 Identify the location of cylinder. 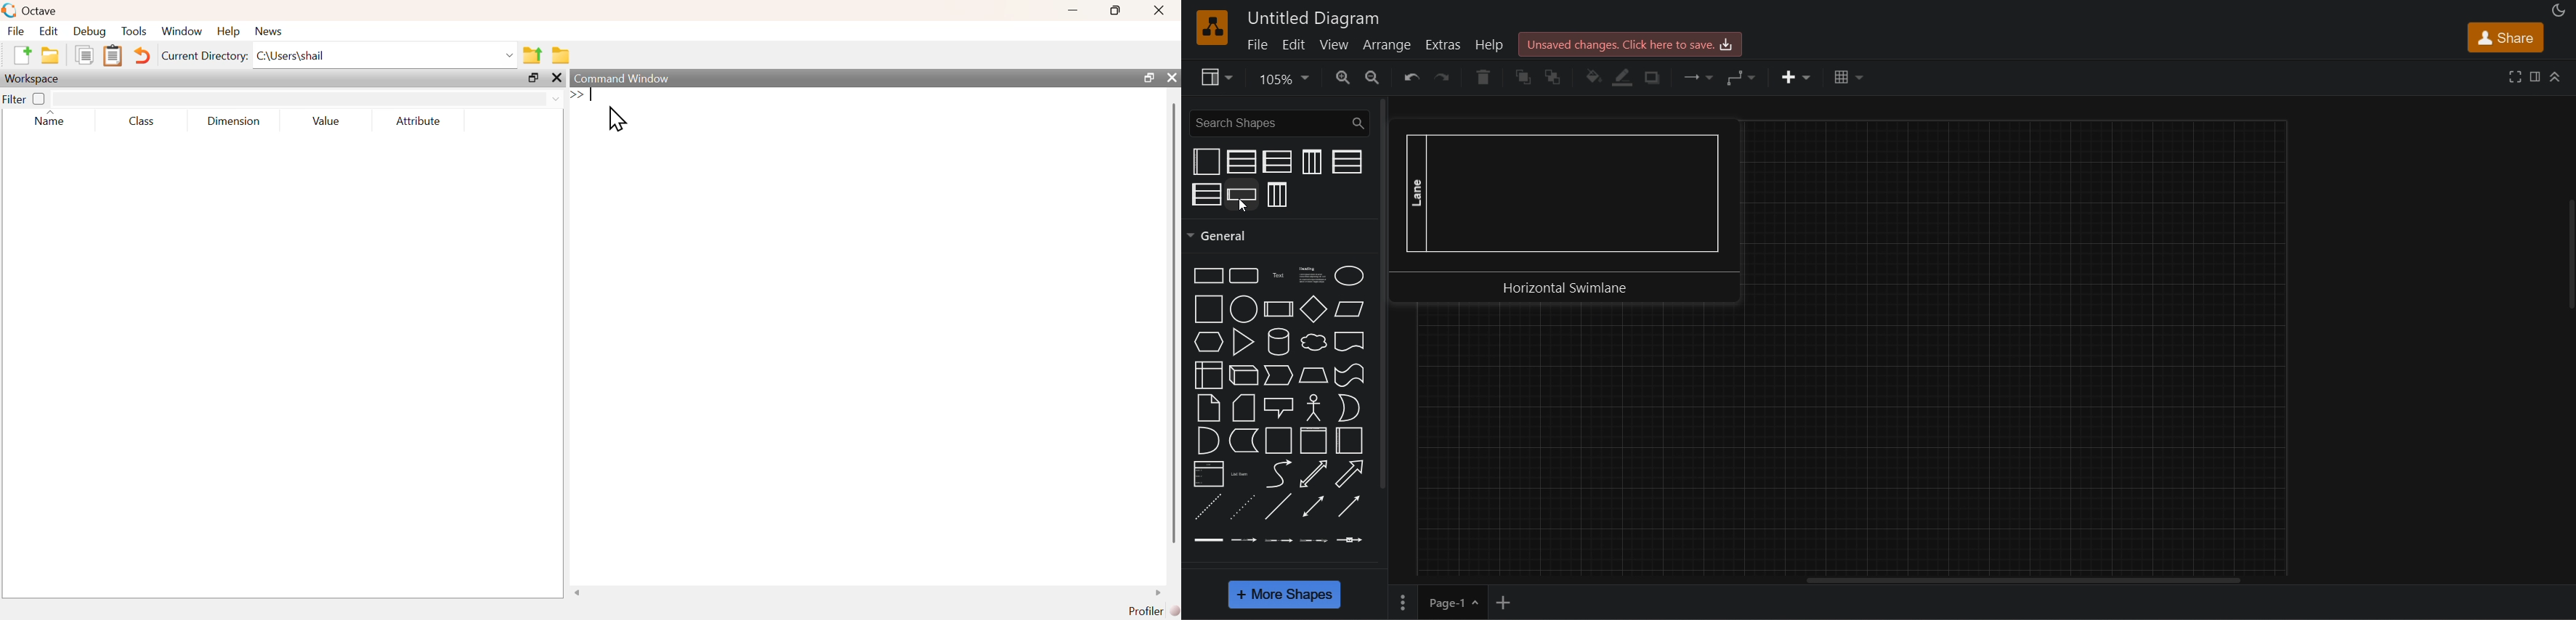
(1276, 341).